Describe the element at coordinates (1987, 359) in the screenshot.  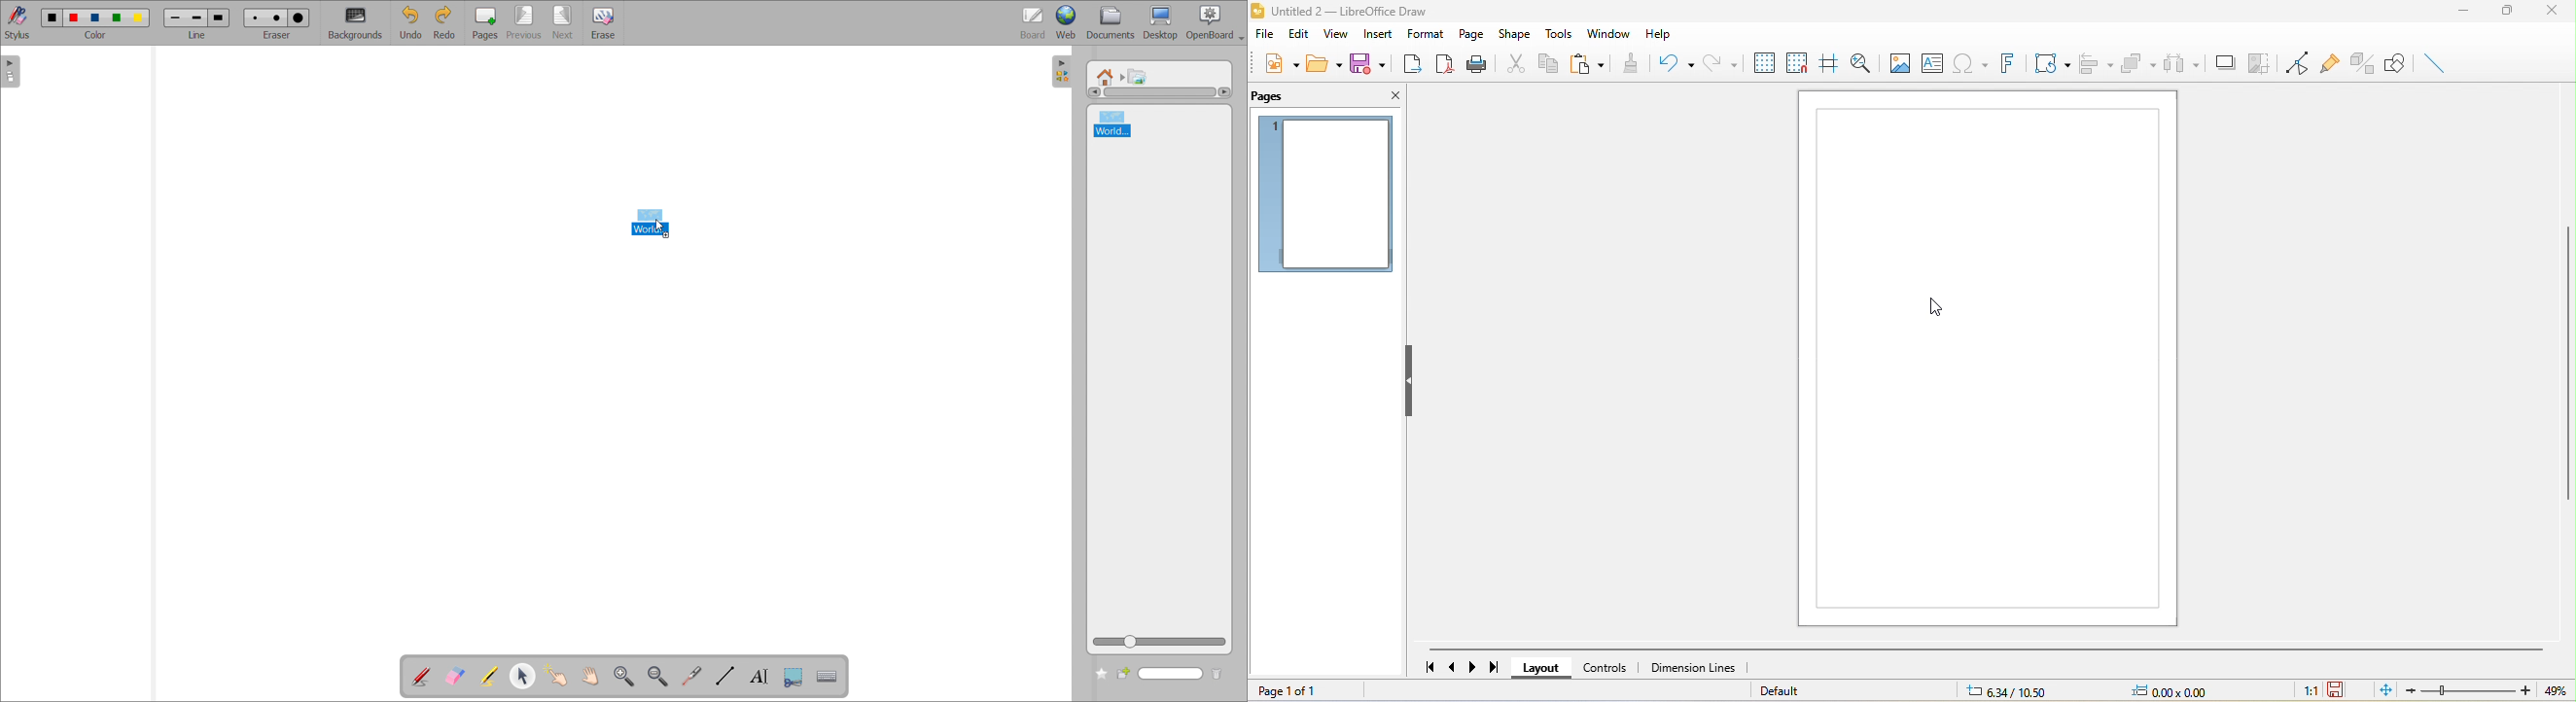
I see `Page` at that location.